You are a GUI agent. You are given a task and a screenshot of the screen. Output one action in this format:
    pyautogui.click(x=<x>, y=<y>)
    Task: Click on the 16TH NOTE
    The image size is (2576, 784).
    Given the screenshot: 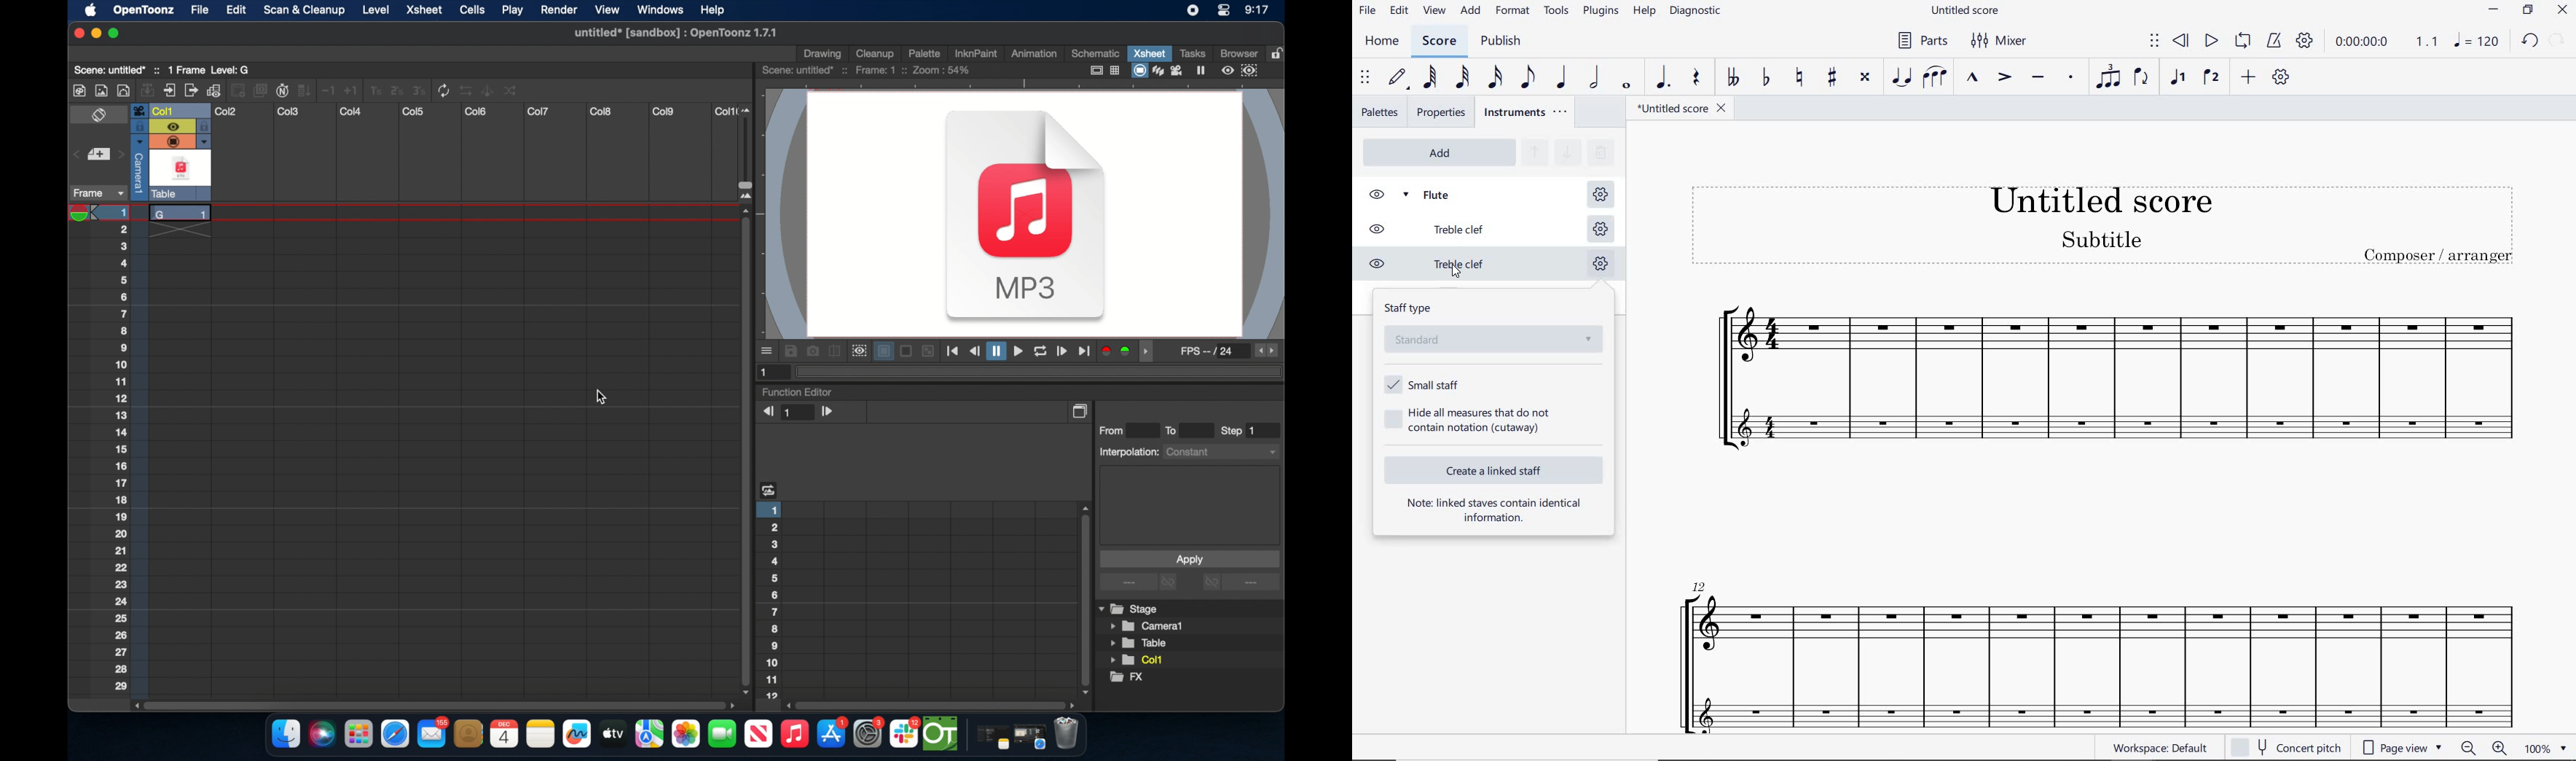 What is the action you would take?
    pyautogui.click(x=1496, y=78)
    